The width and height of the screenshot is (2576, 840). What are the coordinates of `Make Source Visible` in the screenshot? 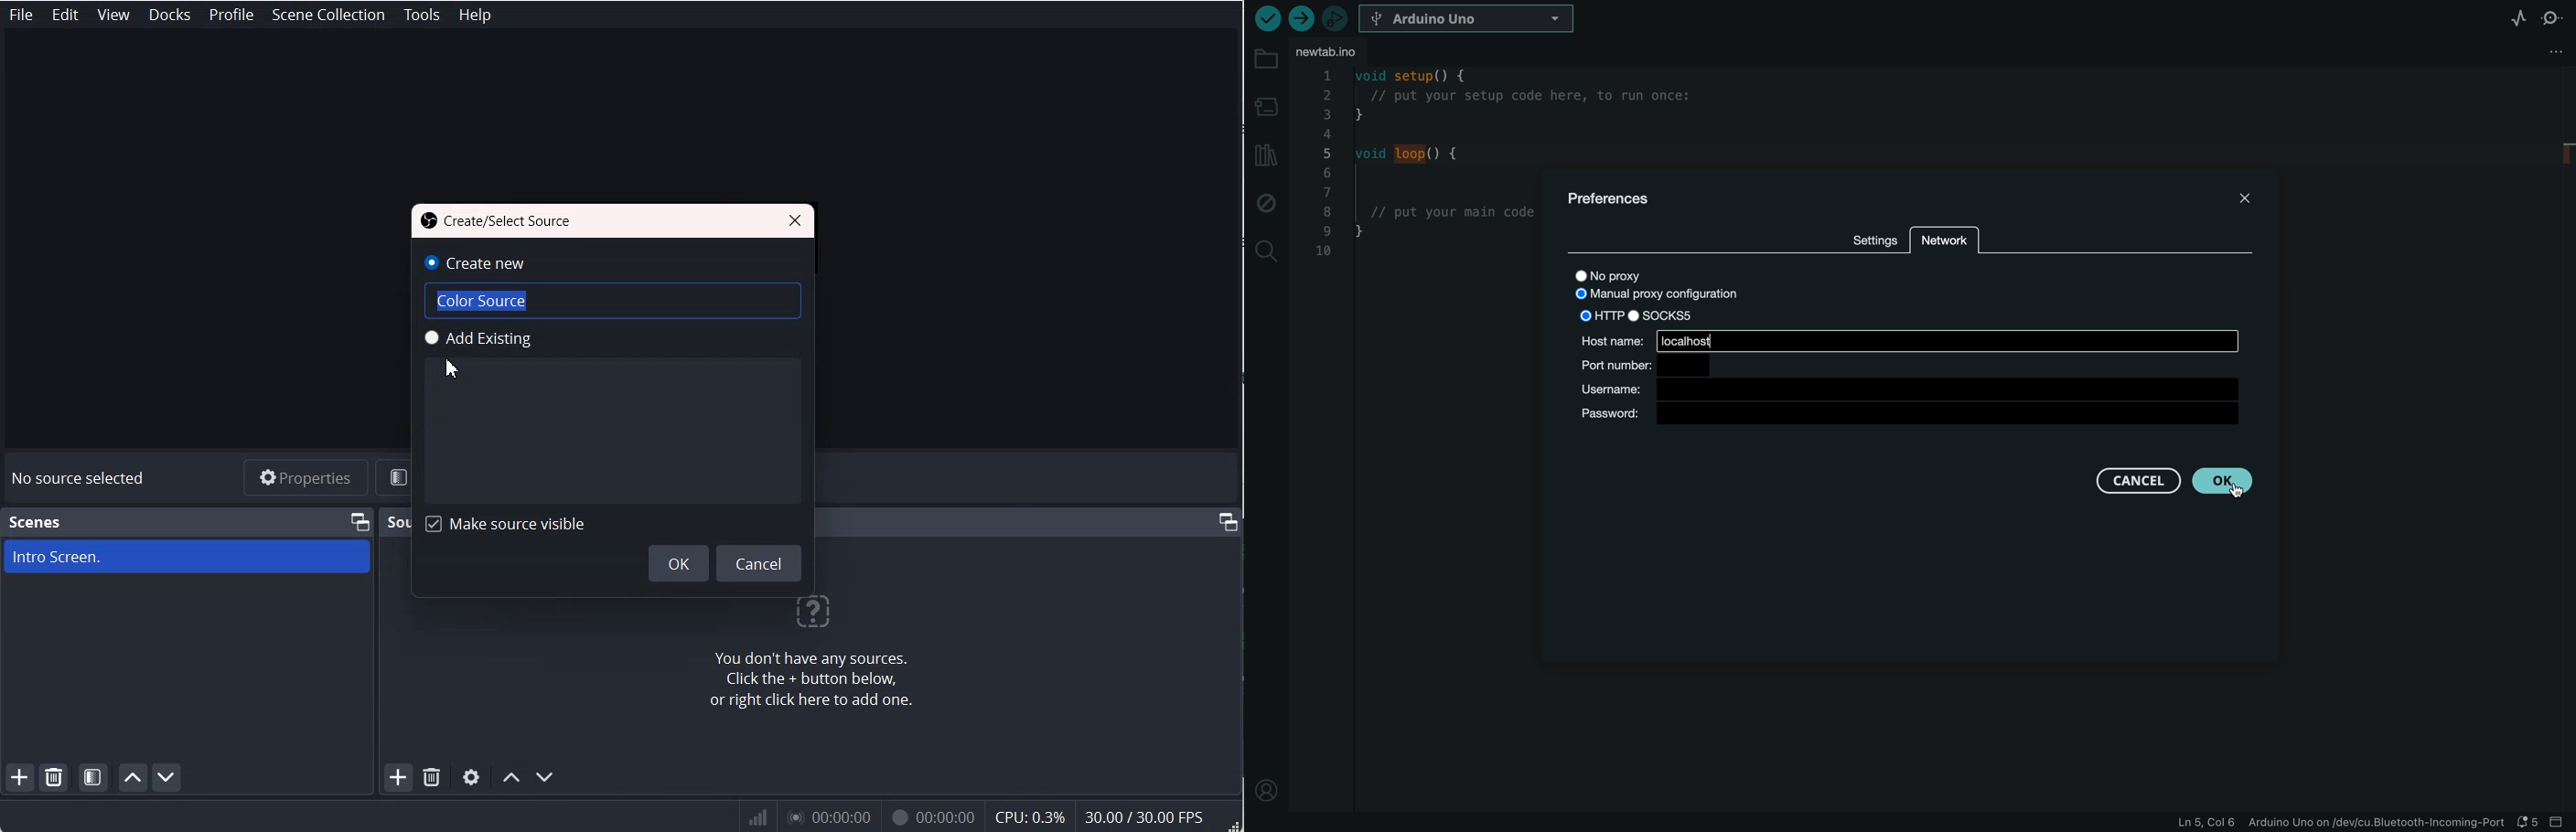 It's located at (504, 523).